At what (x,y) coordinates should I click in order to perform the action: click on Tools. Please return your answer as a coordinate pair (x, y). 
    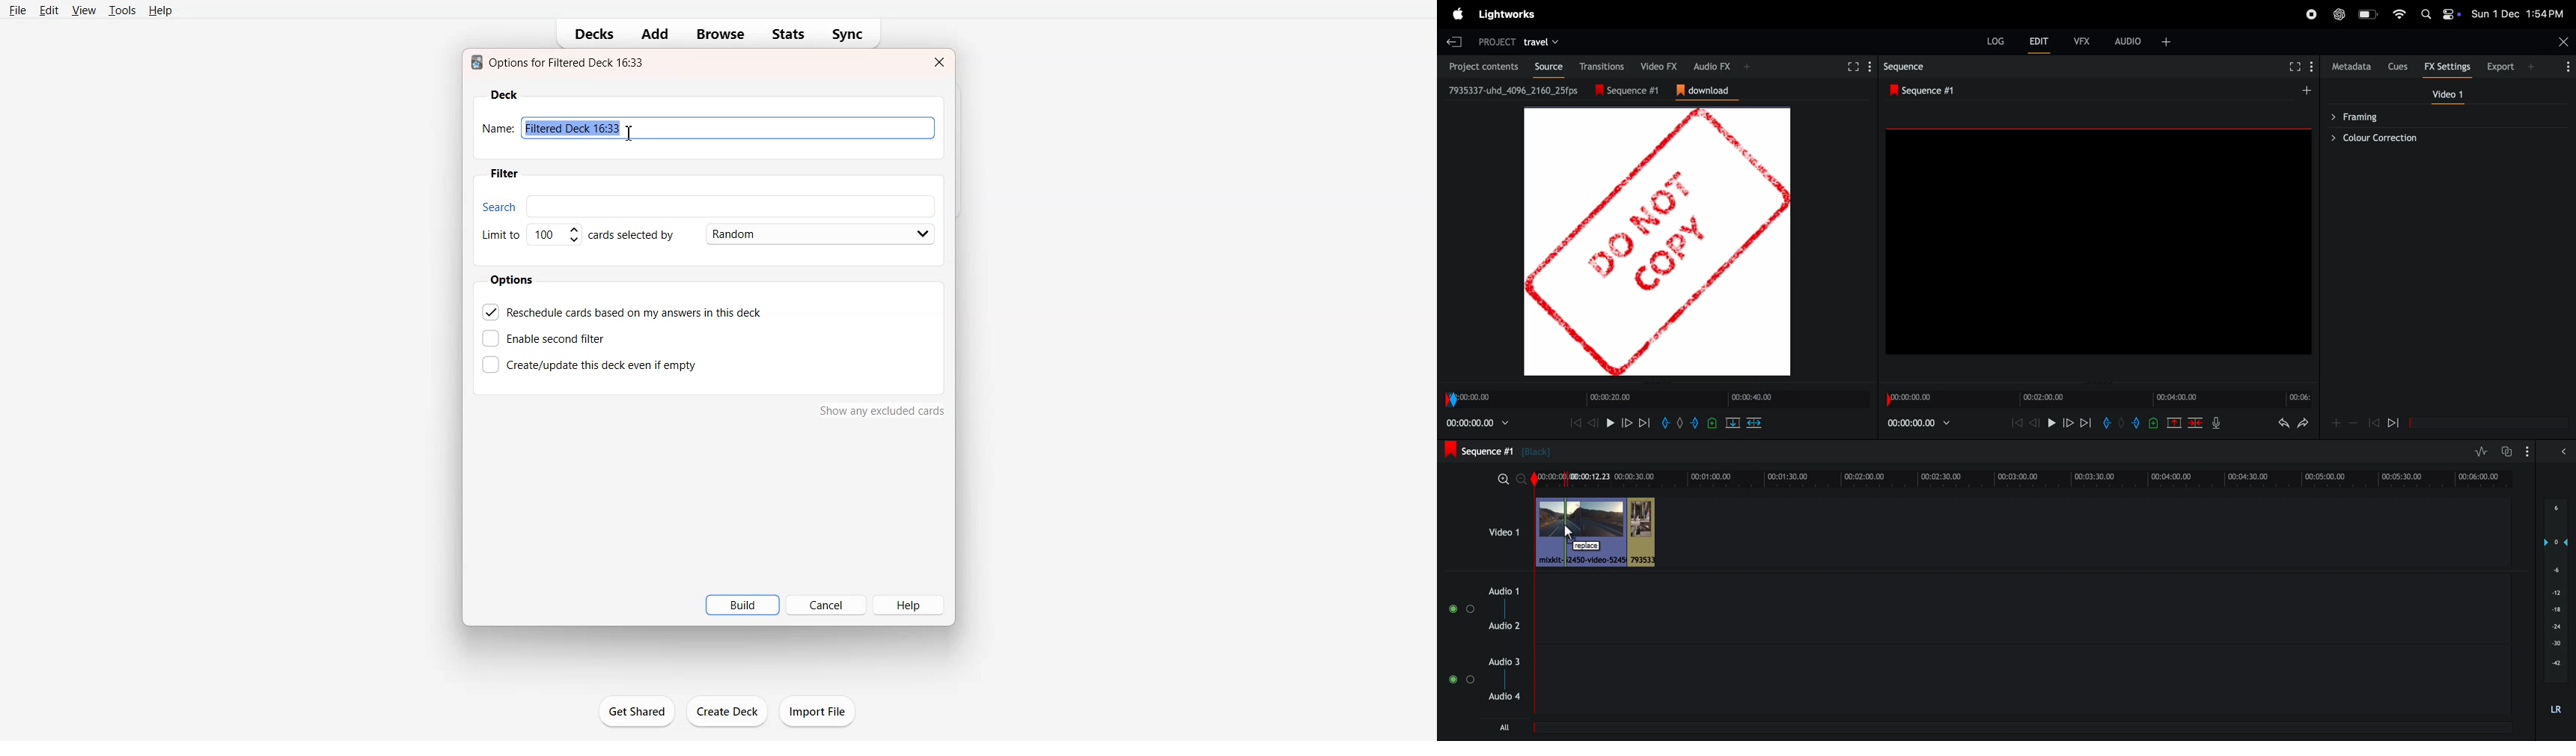
    Looking at the image, I should click on (122, 10).